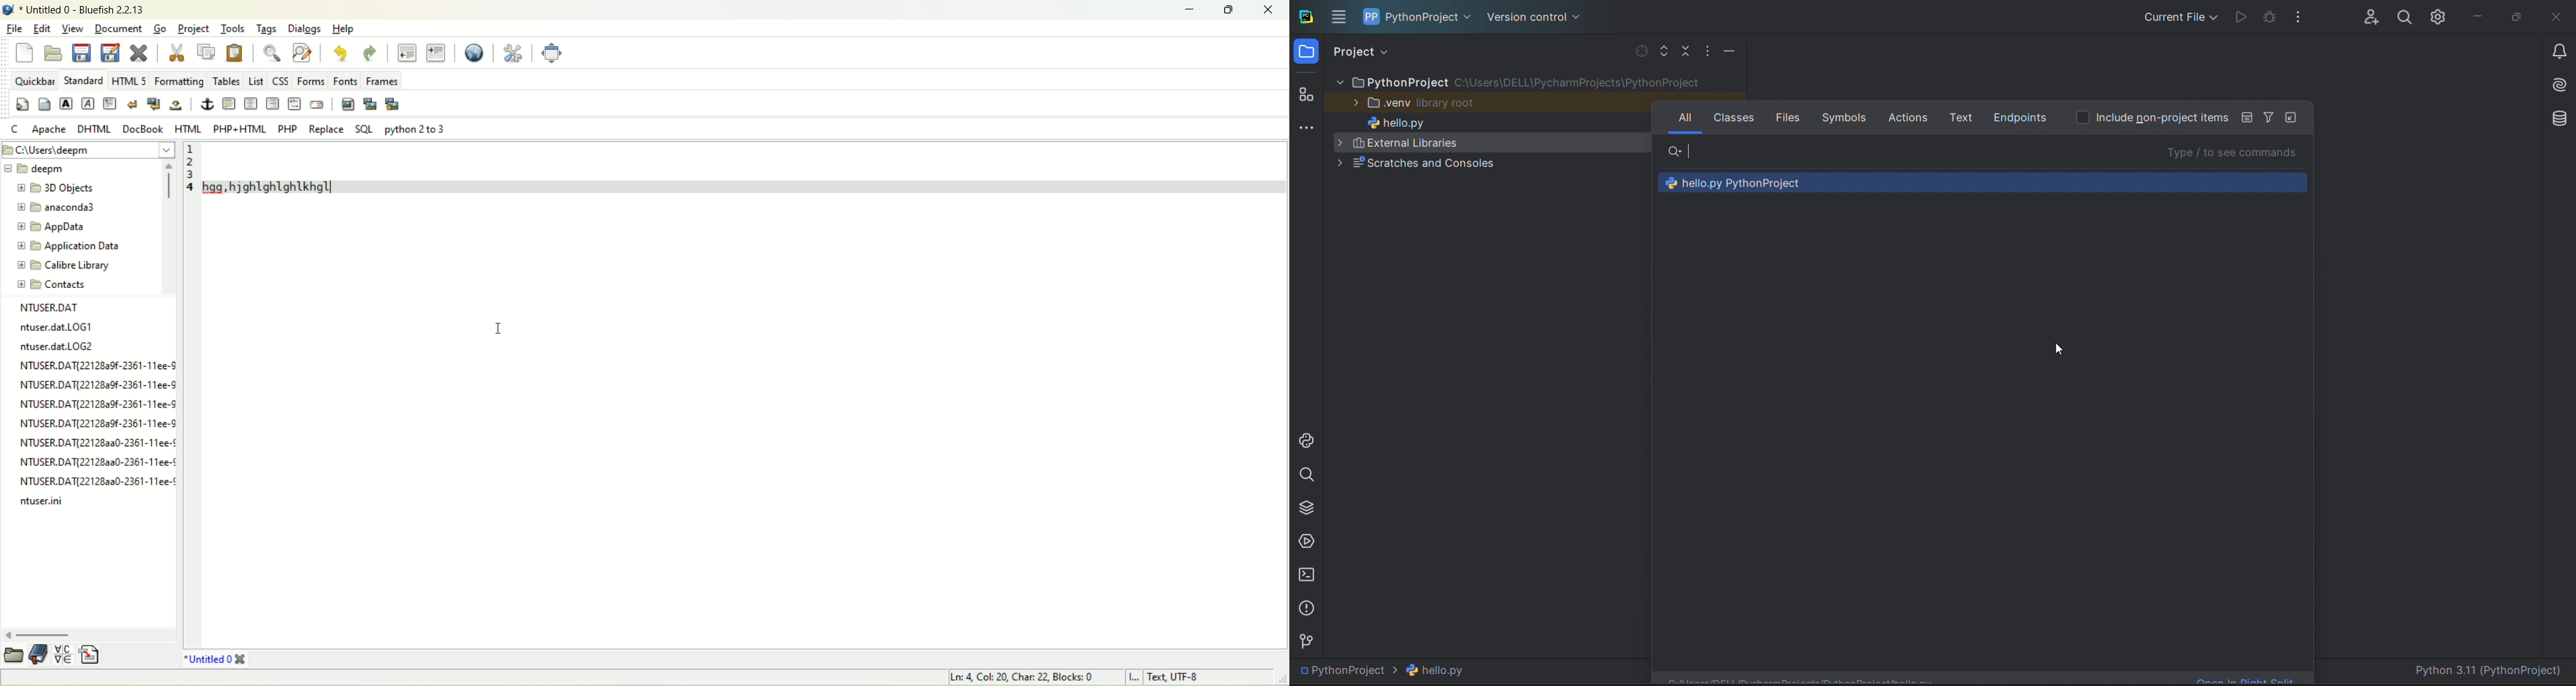 The height and width of the screenshot is (700, 2576). Describe the element at coordinates (229, 103) in the screenshot. I see `horizontal rule` at that location.